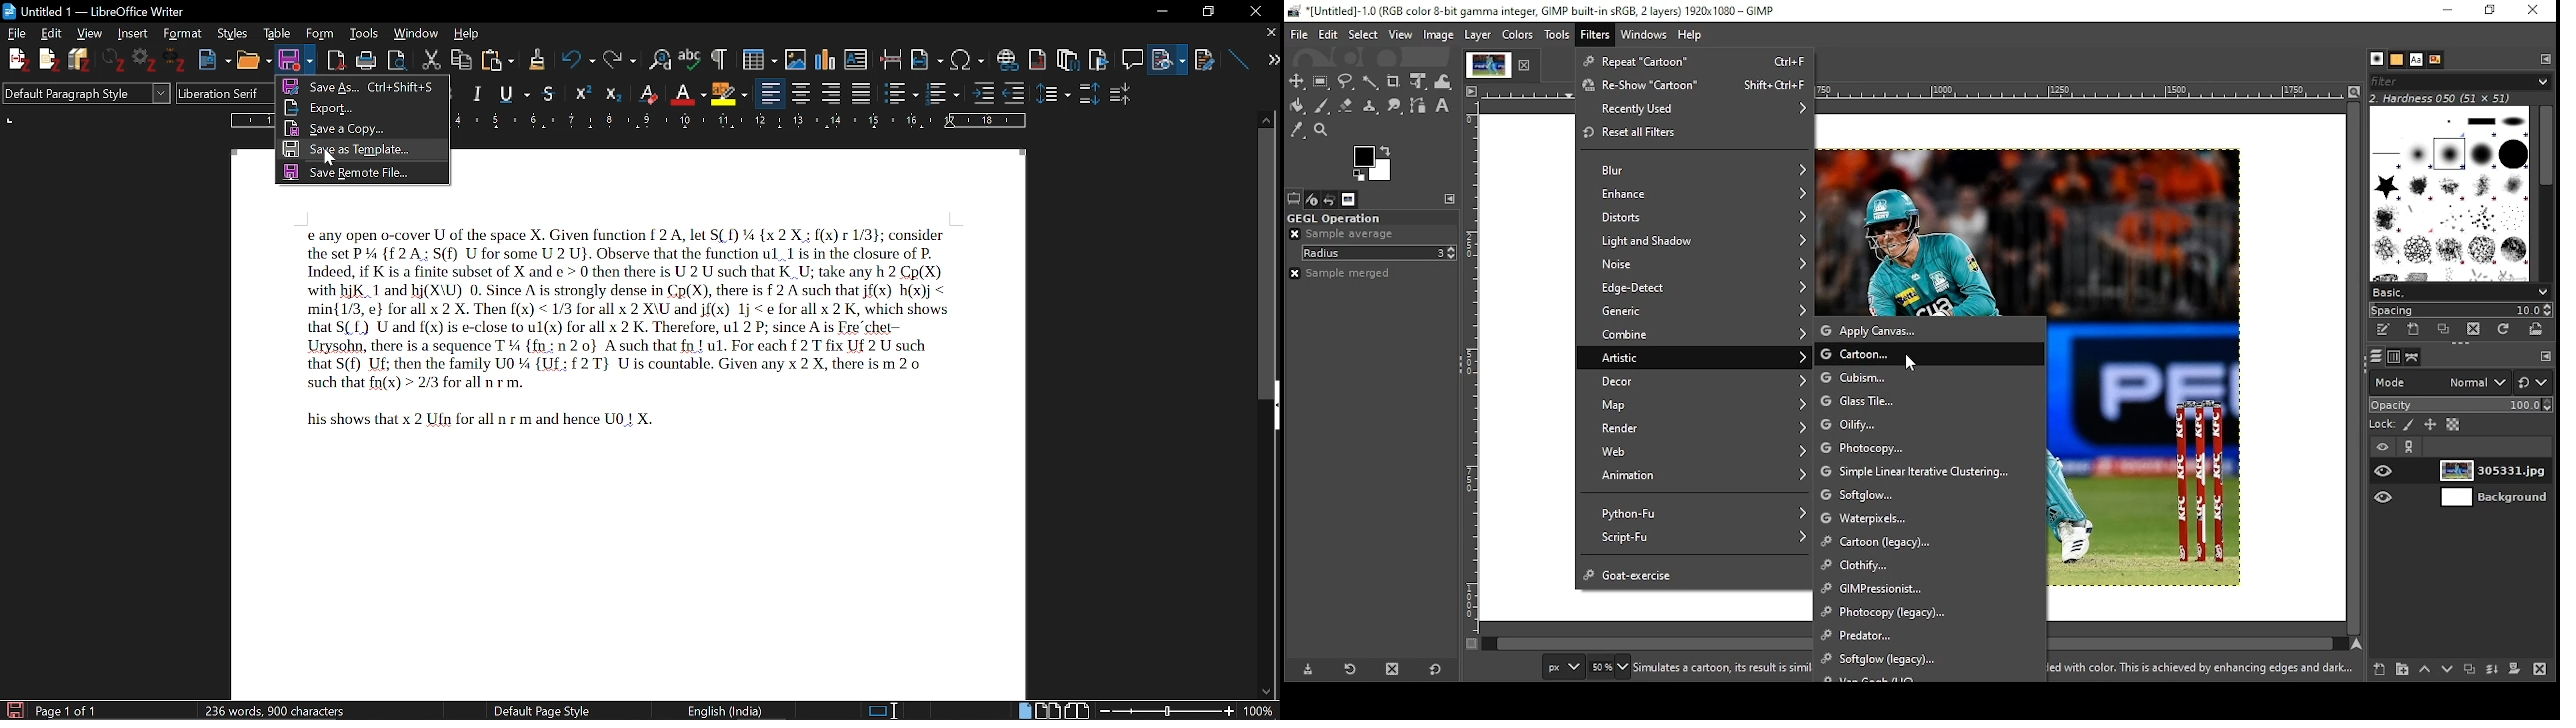 The height and width of the screenshot is (728, 2576). What do you see at coordinates (214, 58) in the screenshot?
I see `New` at bounding box center [214, 58].